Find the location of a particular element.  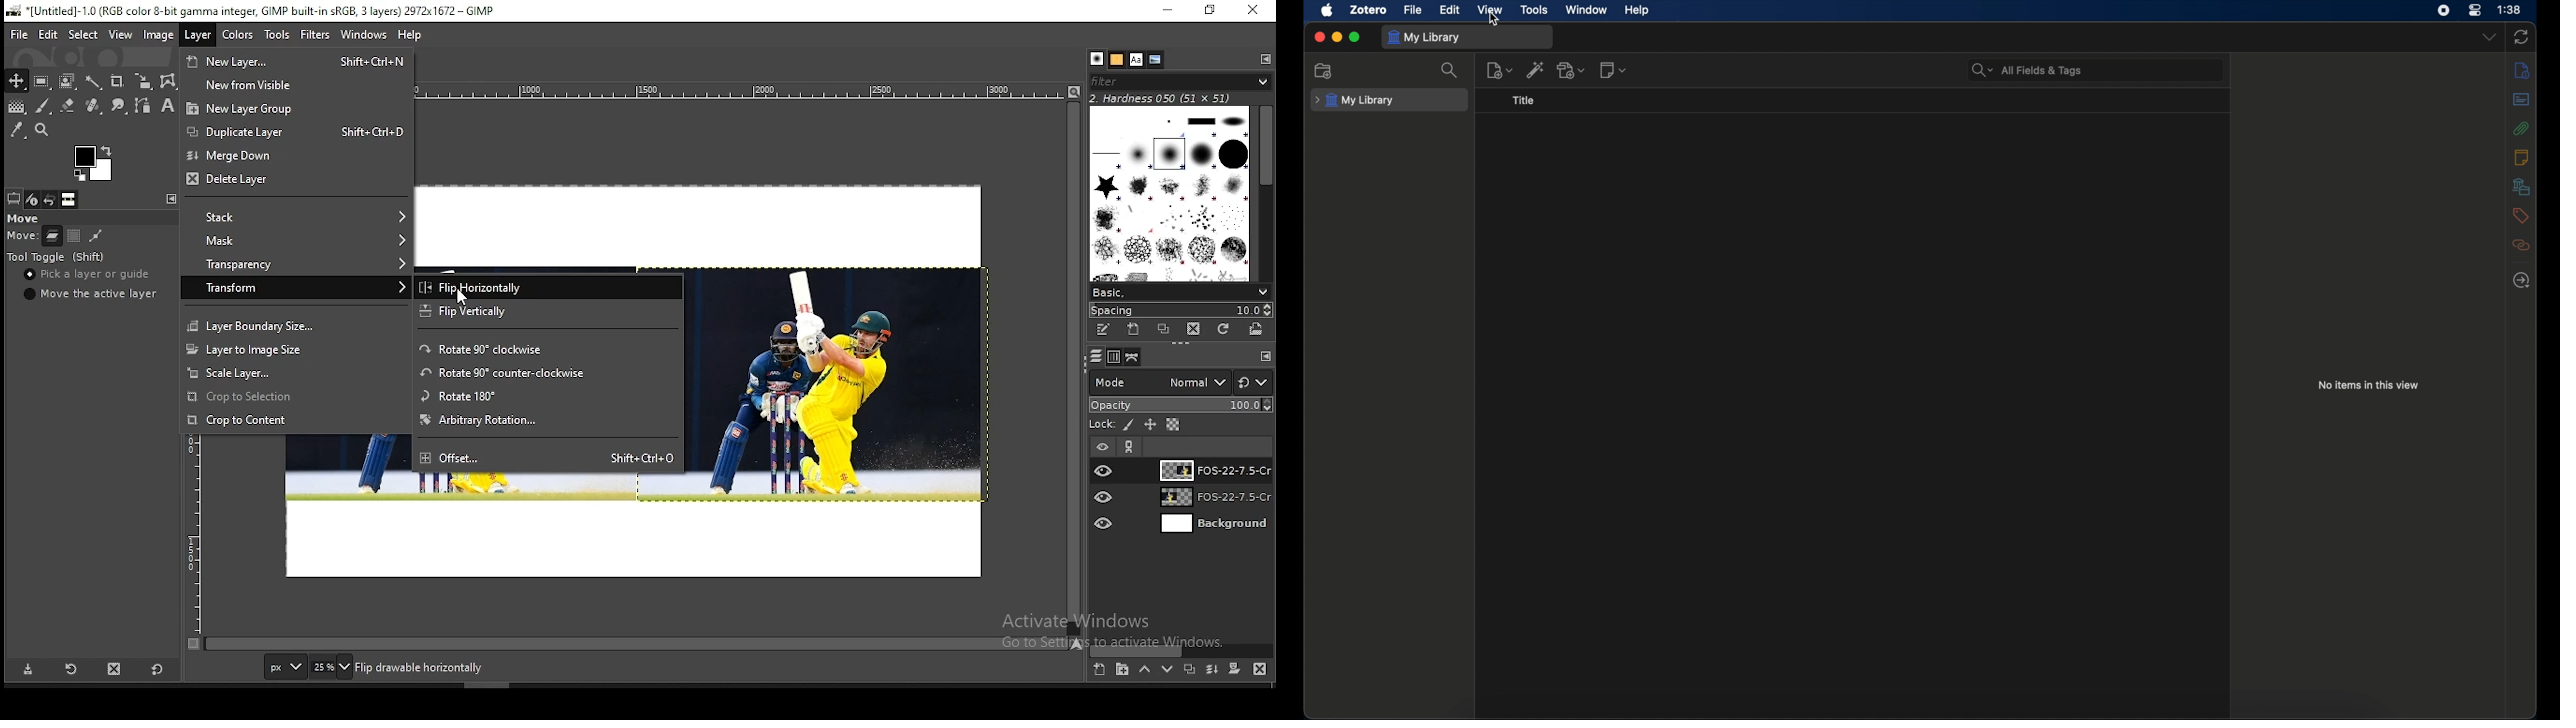

rotate 90 counter clockwise is located at coordinates (553, 373).